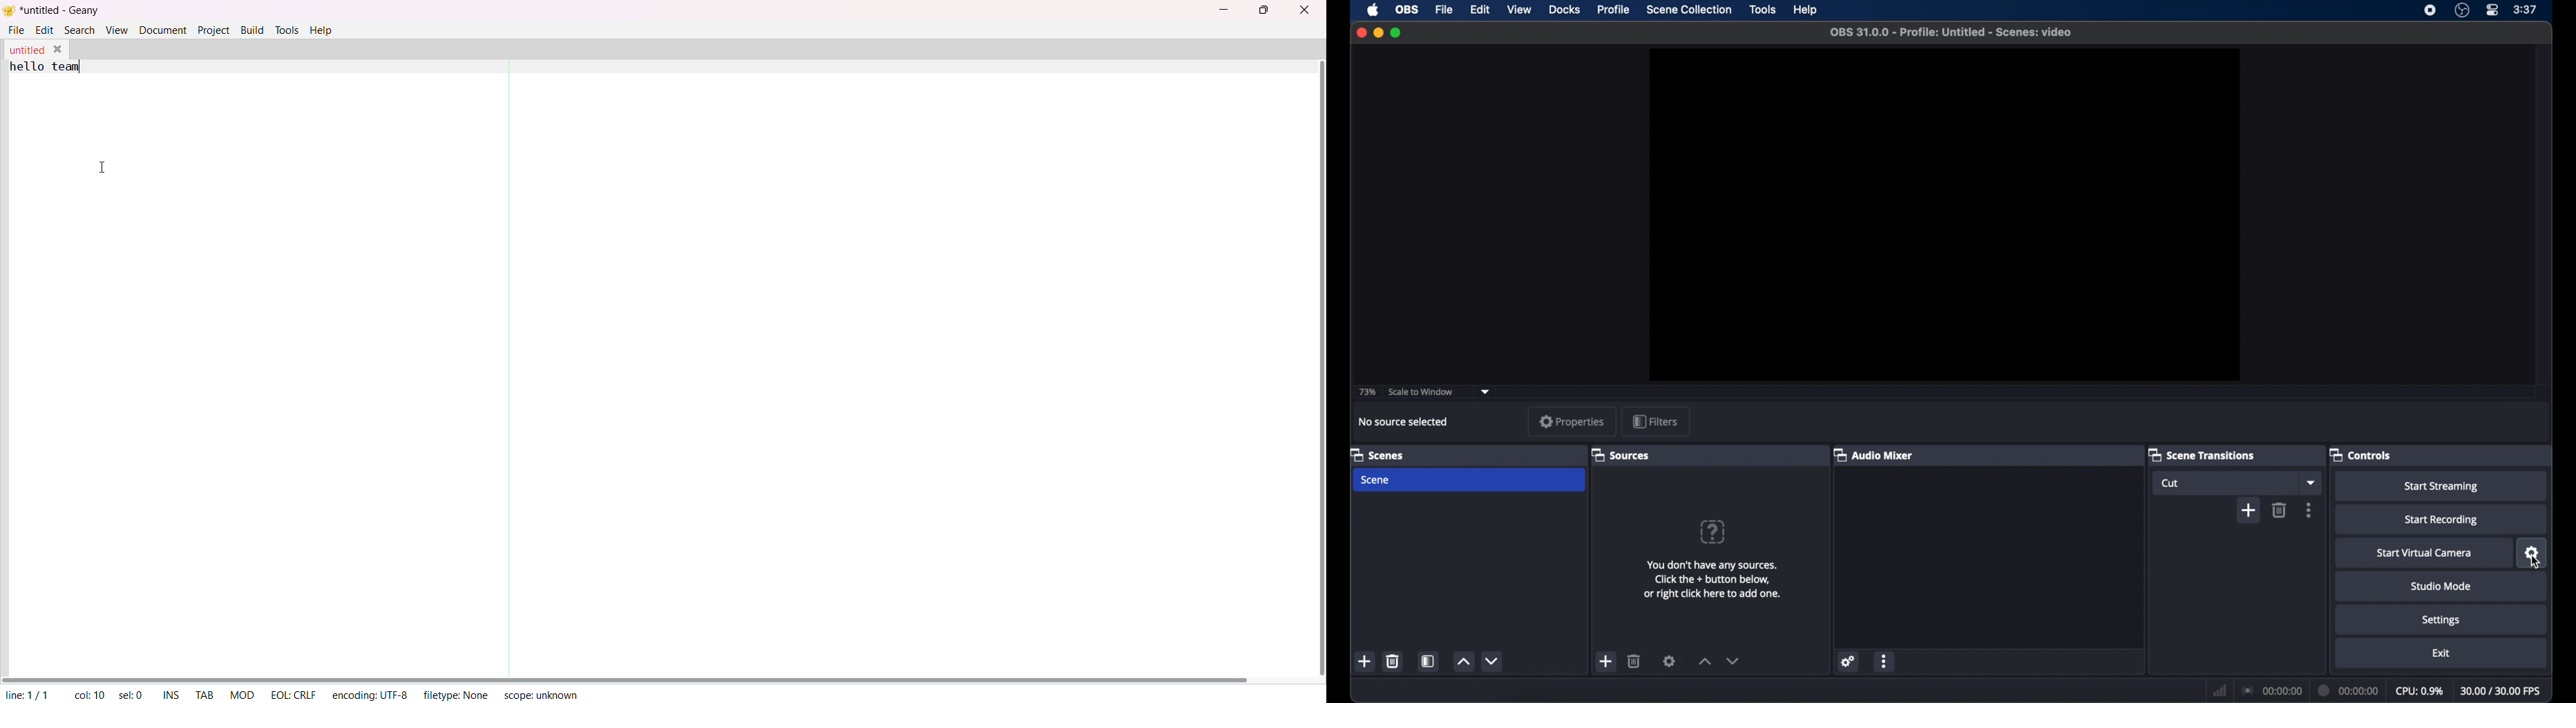  What do you see at coordinates (2534, 563) in the screenshot?
I see `Cursor` at bounding box center [2534, 563].